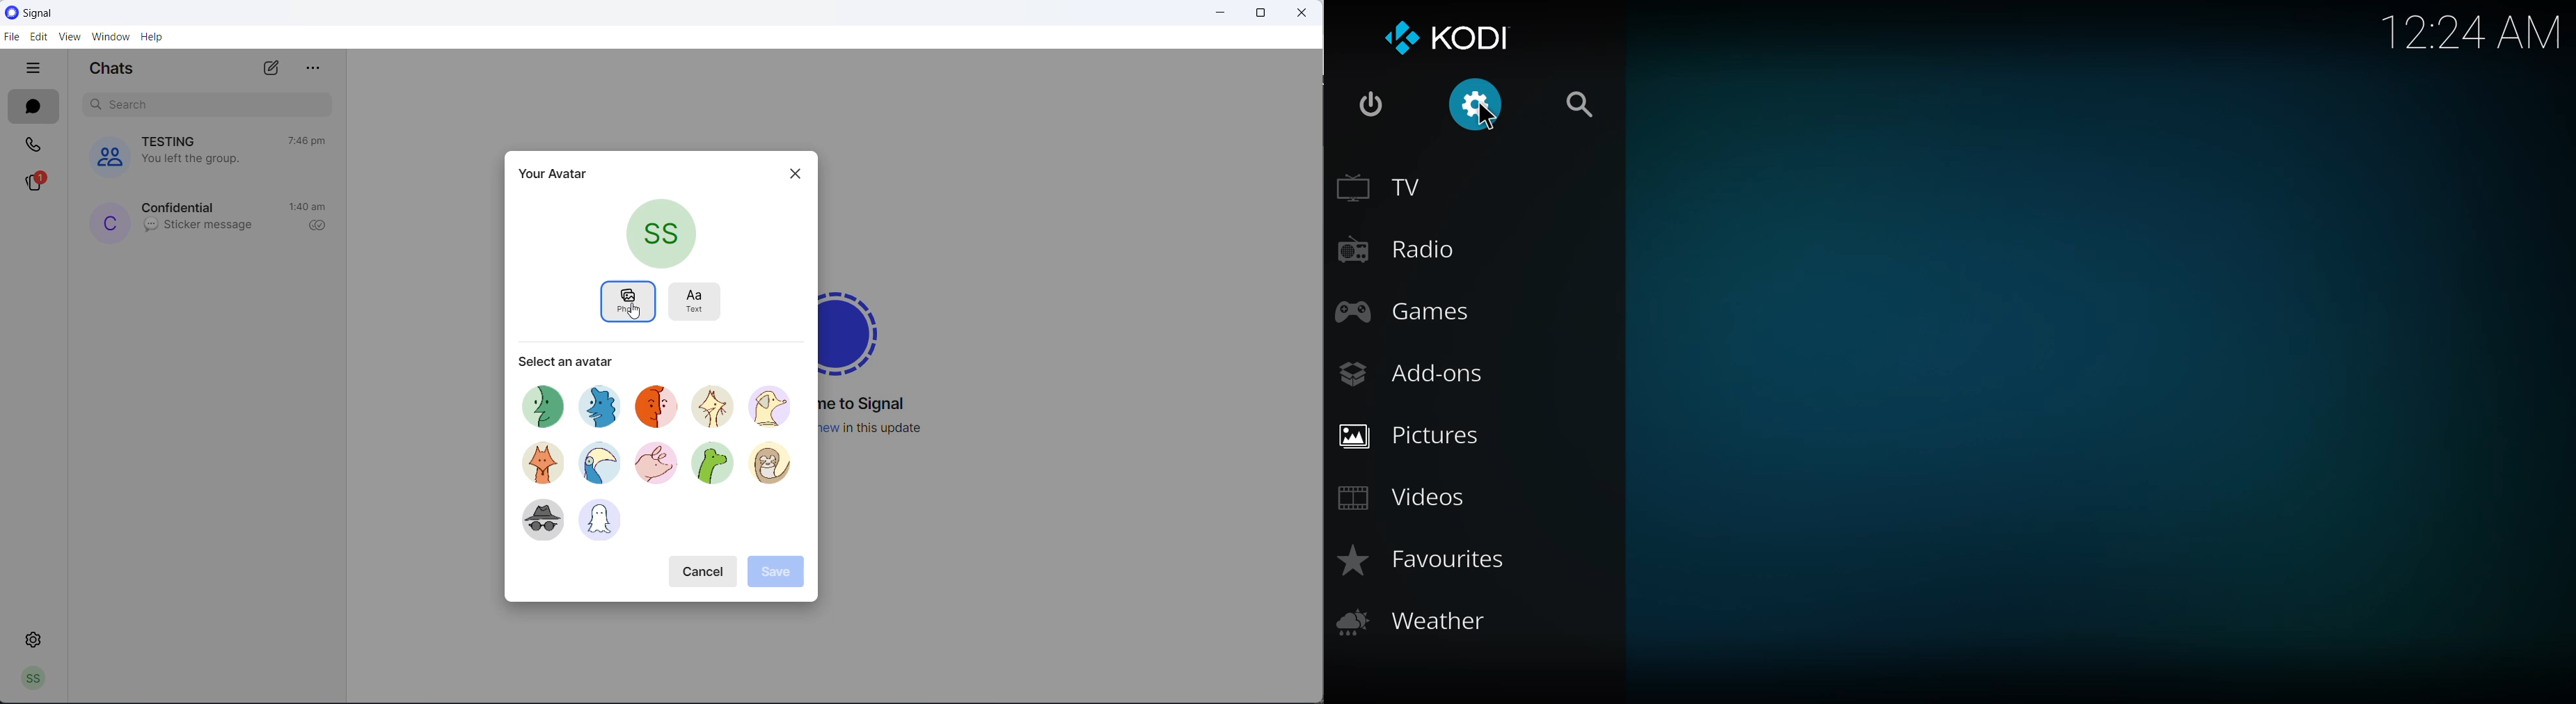  What do you see at coordinates (68, 13) in the screenshot?
I see `application logo and name` at bounding box center [68, 13].